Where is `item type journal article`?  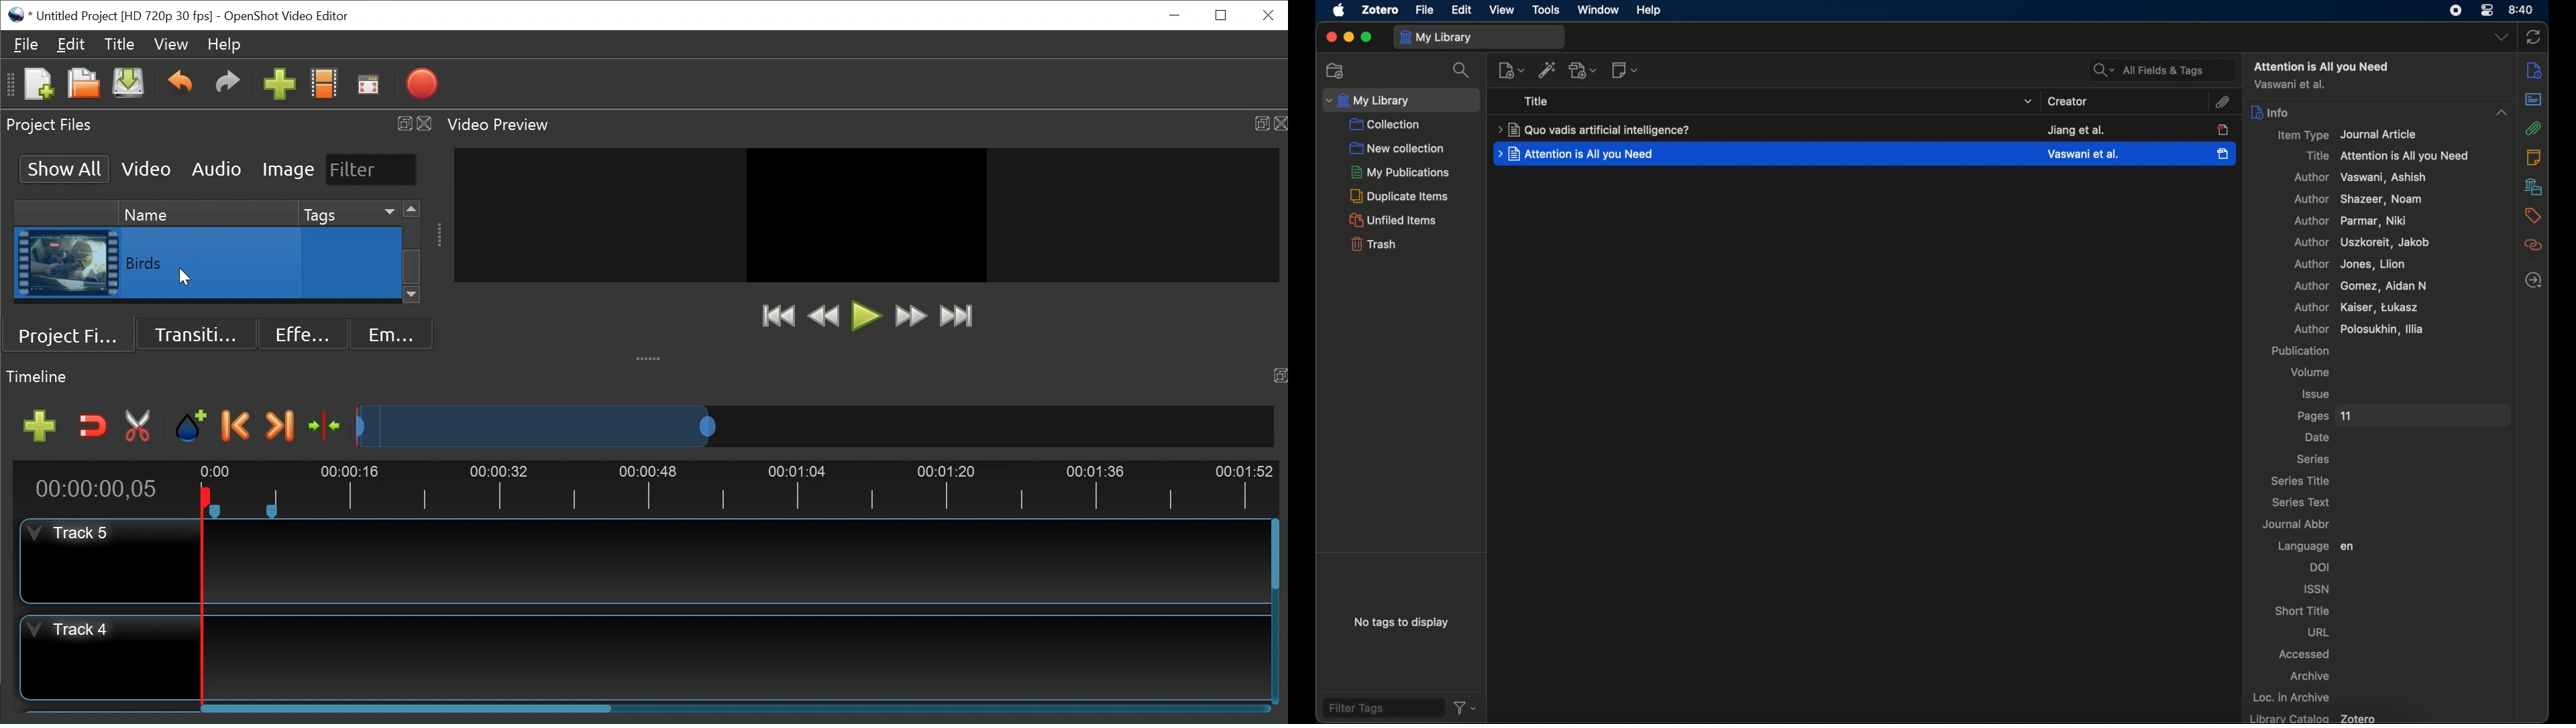 item type journal article is located at coordinates (2354, 135).